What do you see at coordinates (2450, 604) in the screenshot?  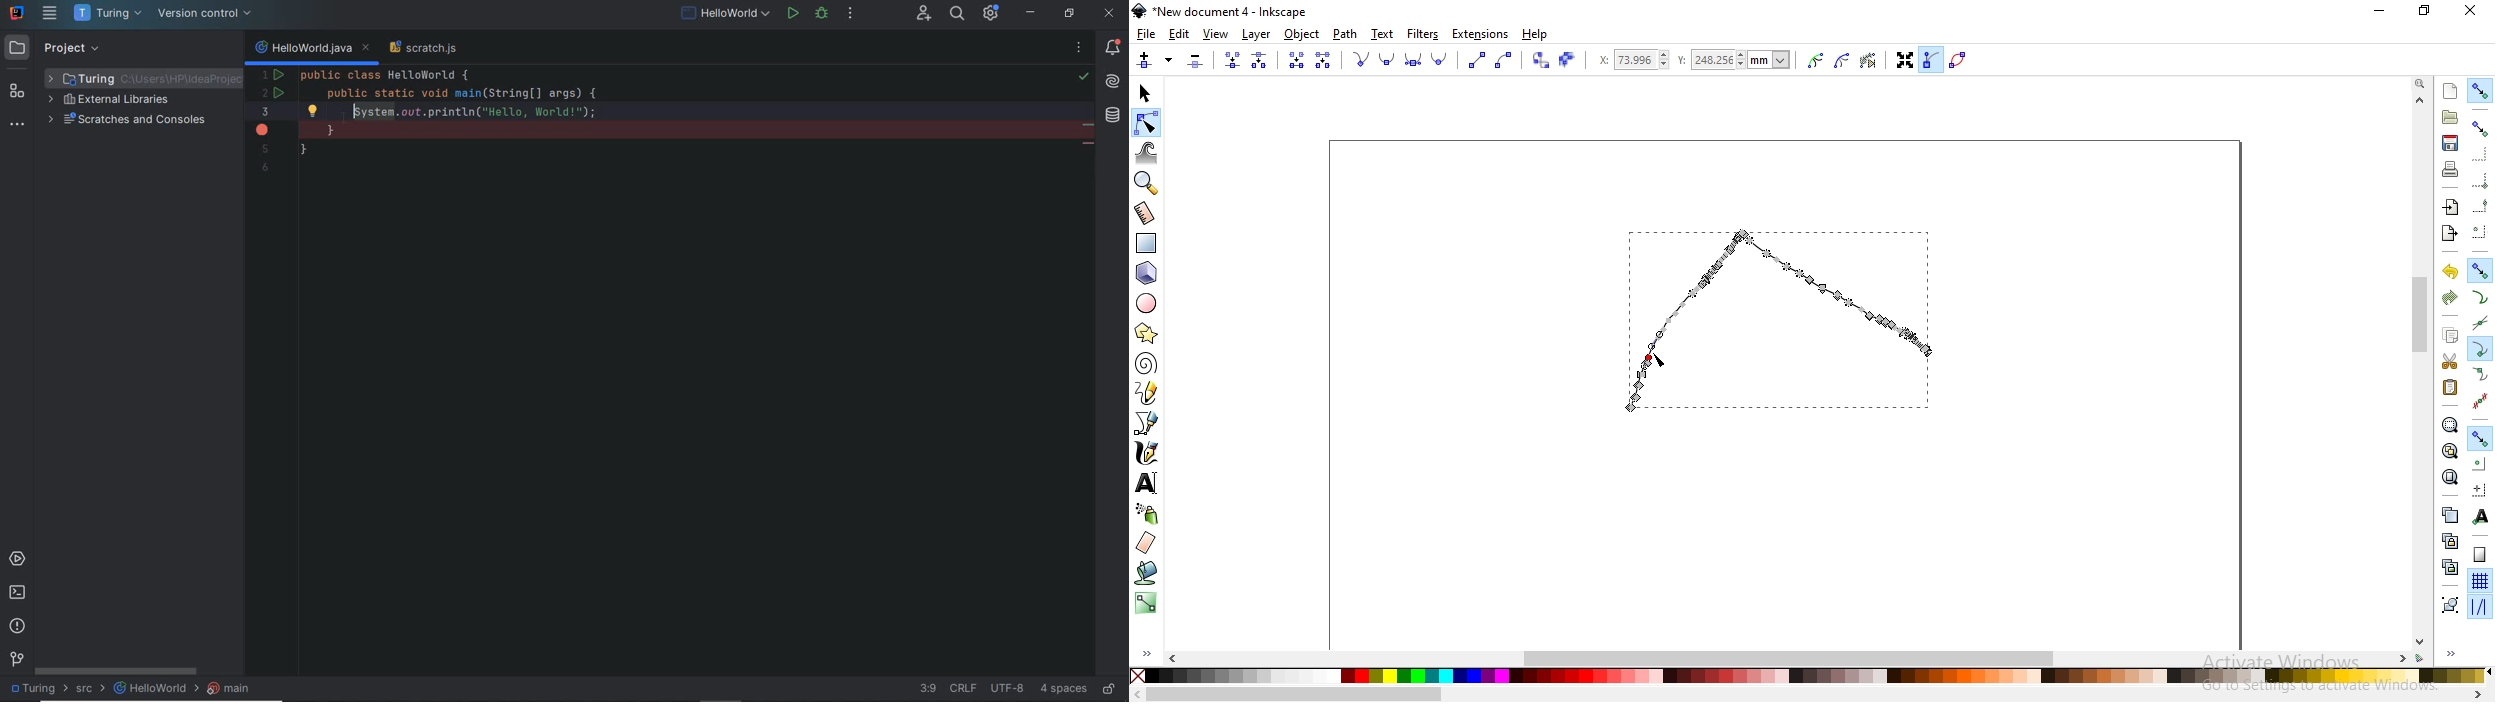 I see `group selected objects` at bounding box center [2450, 604].